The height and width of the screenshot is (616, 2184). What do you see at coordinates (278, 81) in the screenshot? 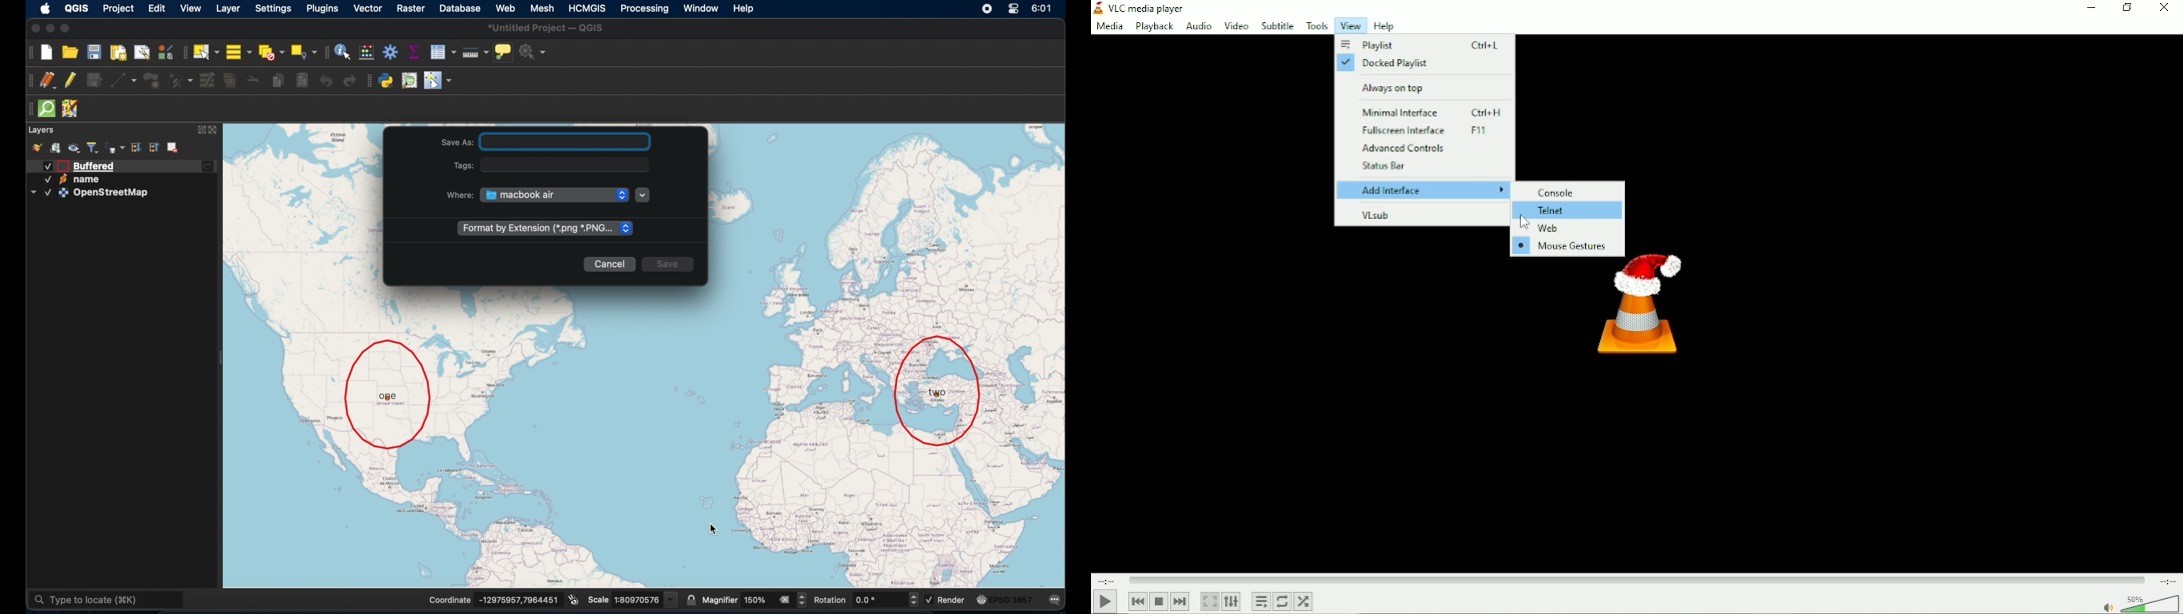
I see `copy features` at bounding box center [278, 81].